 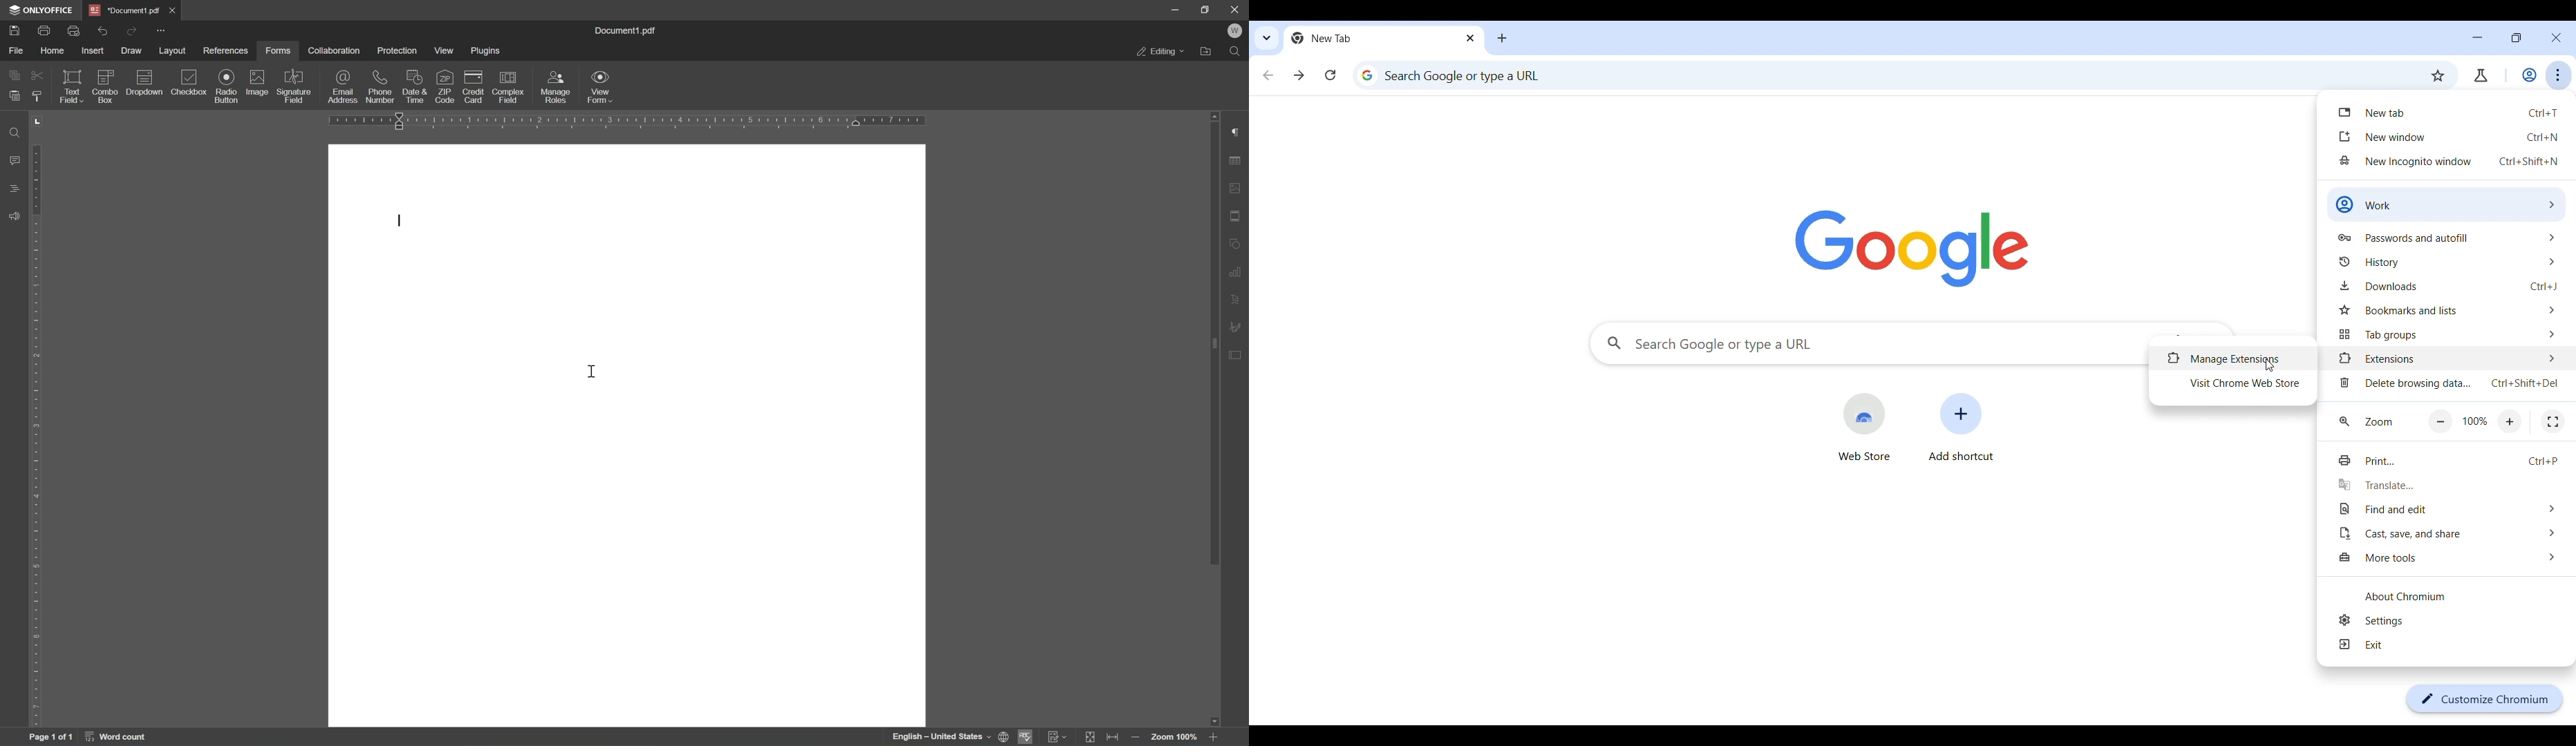 I want to click on word count, so click(x=117, y=738).